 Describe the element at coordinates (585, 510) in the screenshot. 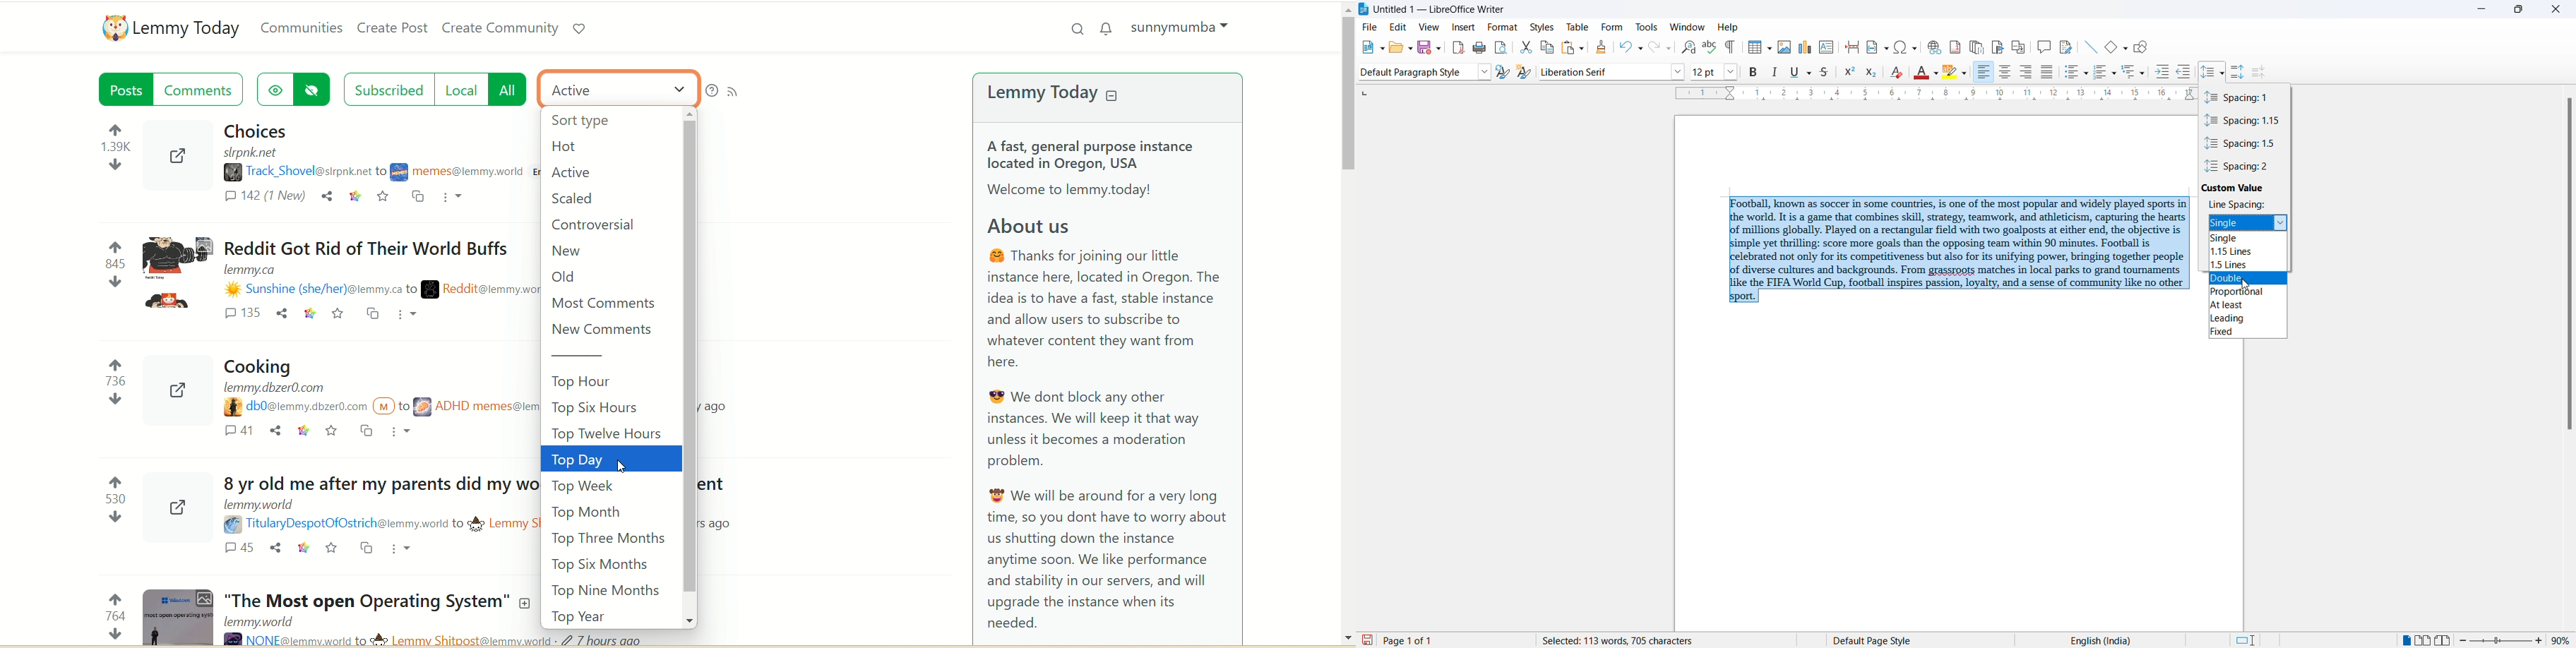

I see `top month` at that location.